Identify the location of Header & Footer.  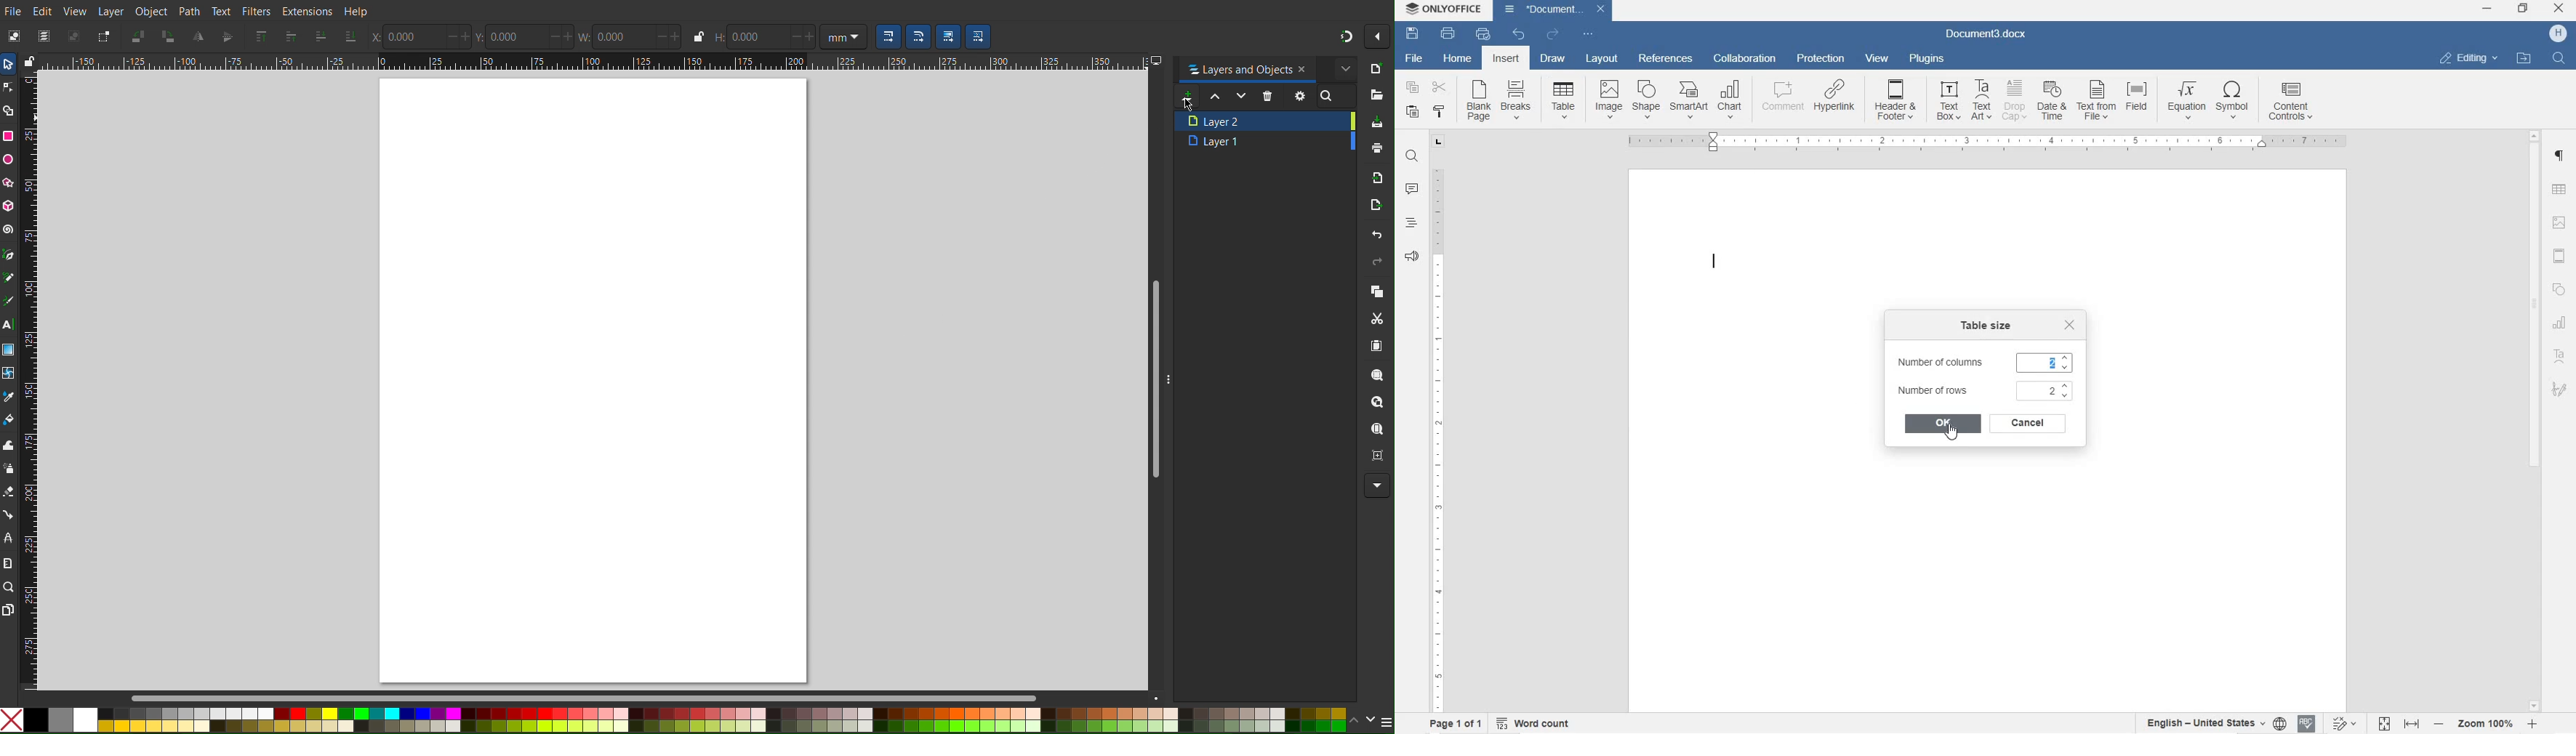
(1897, 103).